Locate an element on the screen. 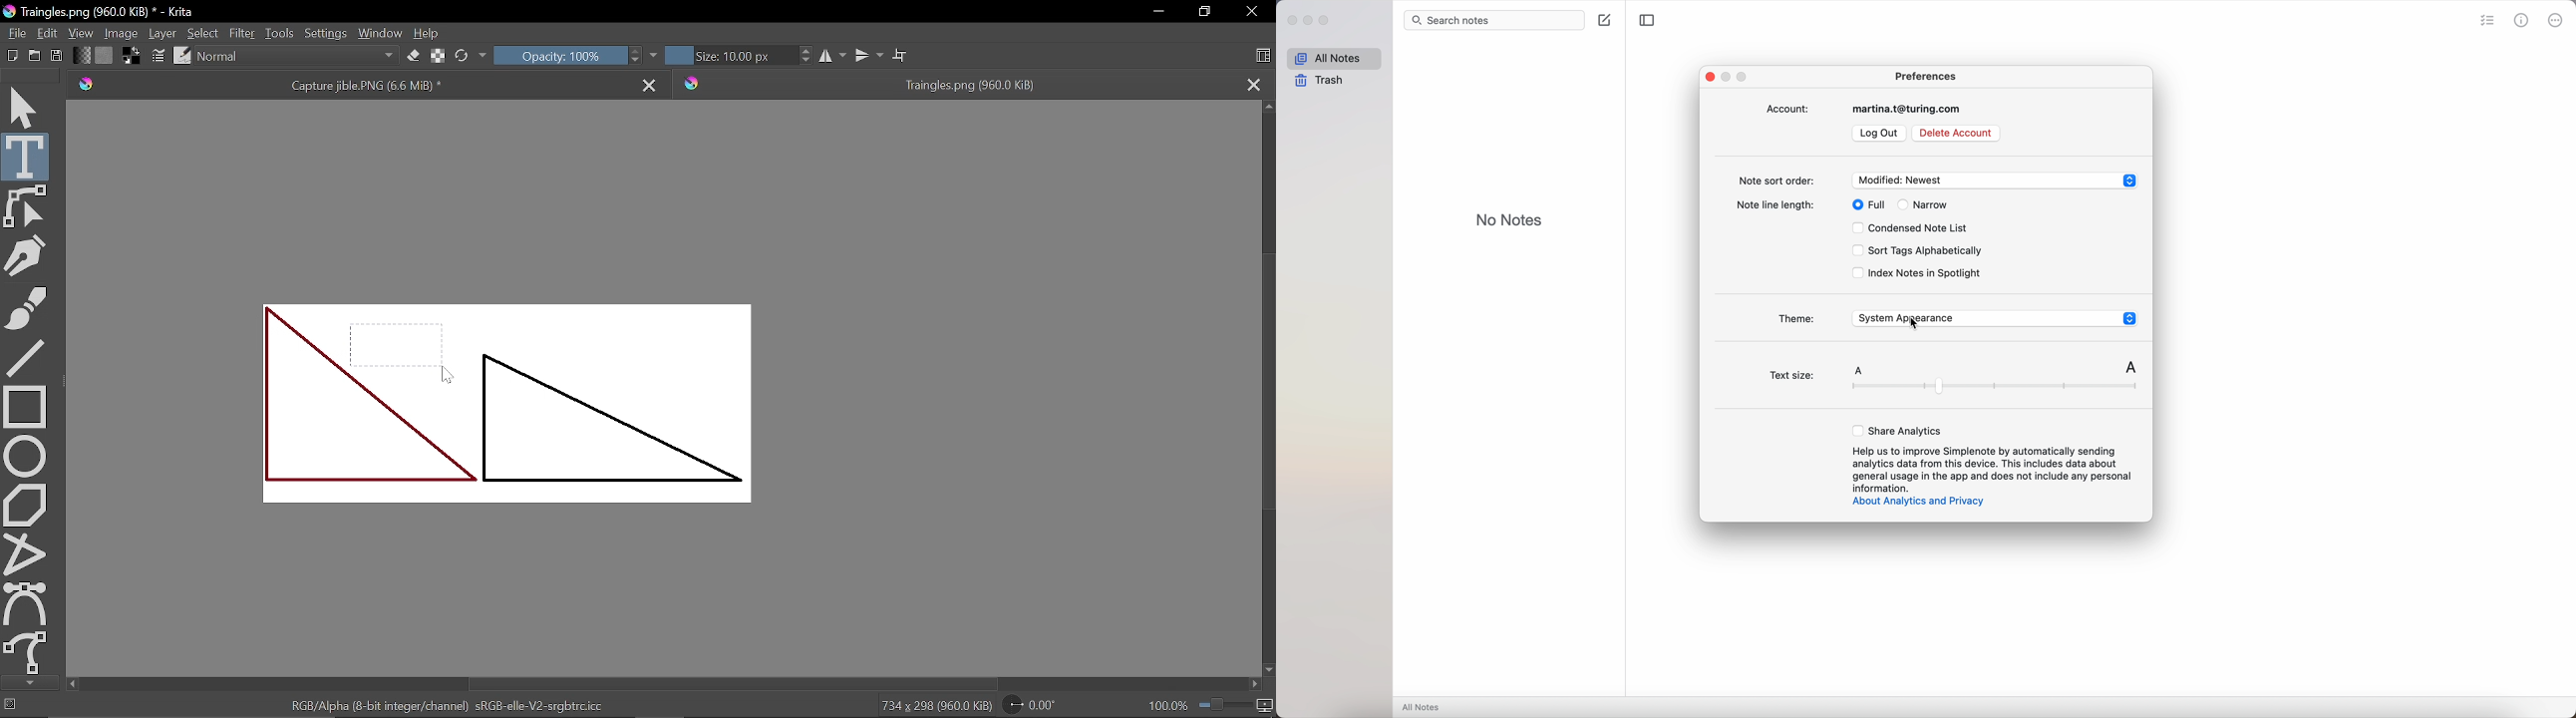  note line length is located at coordinates (1779, 207).